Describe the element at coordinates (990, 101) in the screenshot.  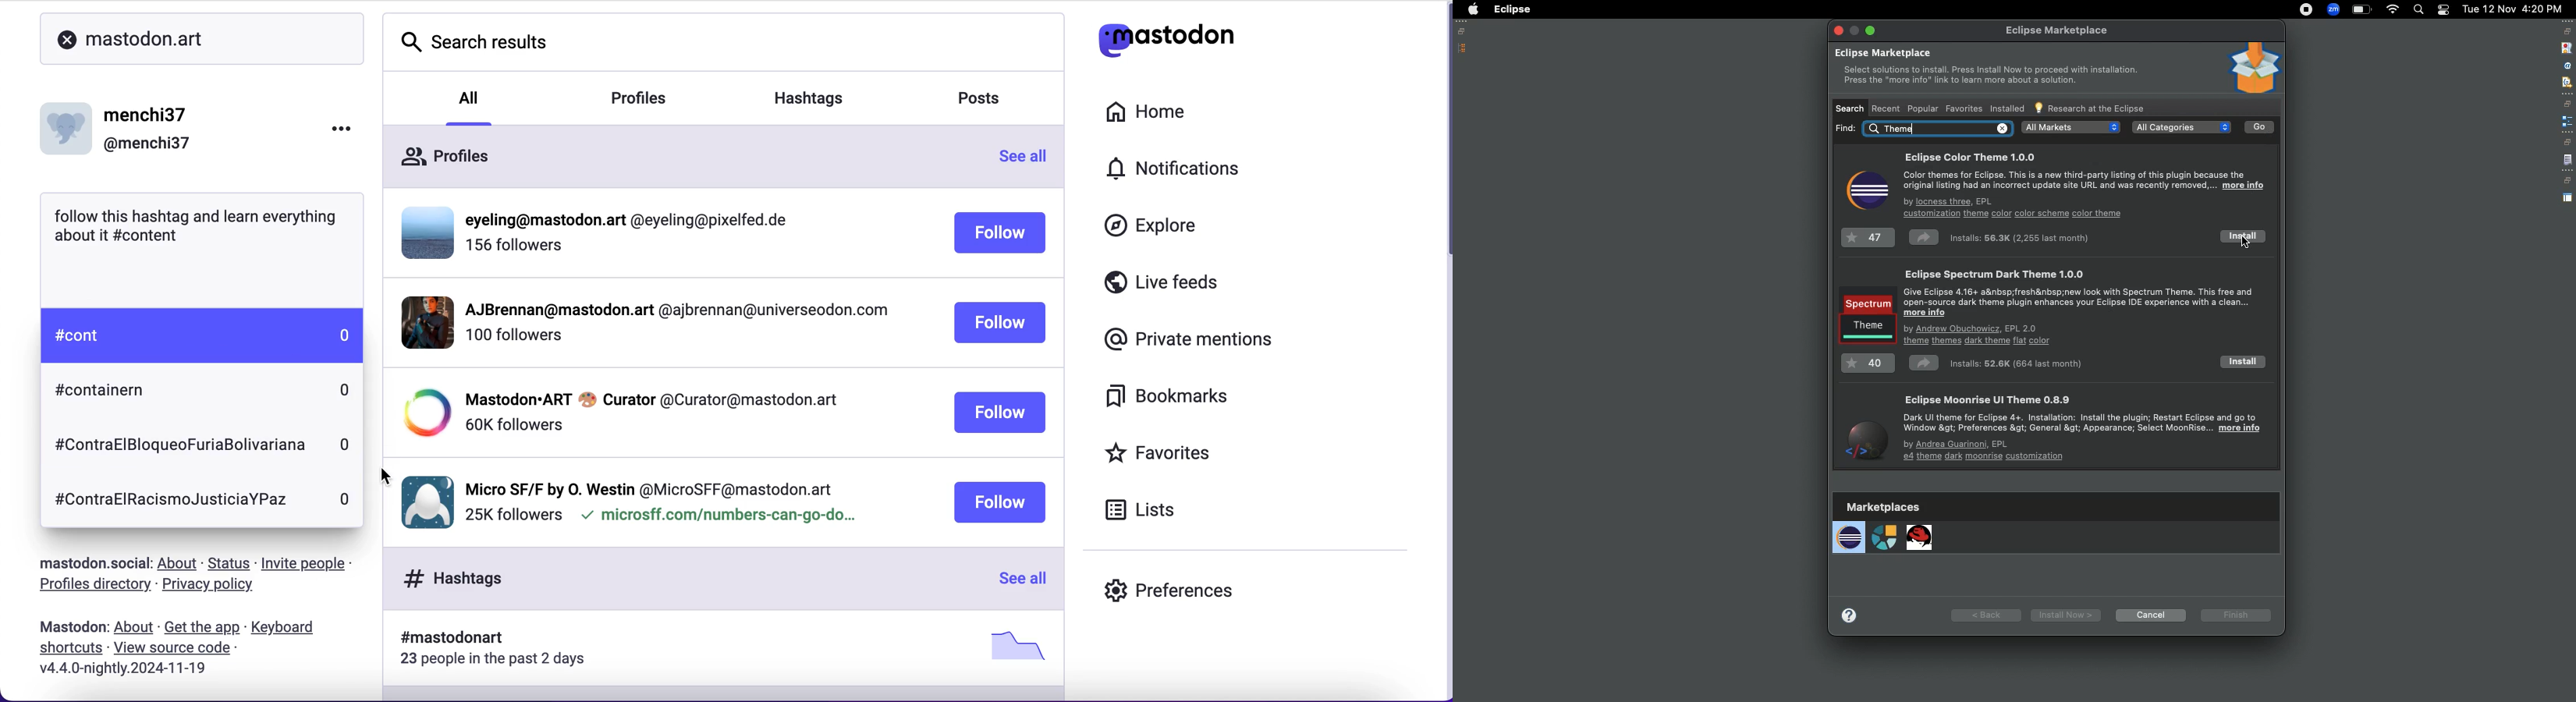
I see `posts` at that location.